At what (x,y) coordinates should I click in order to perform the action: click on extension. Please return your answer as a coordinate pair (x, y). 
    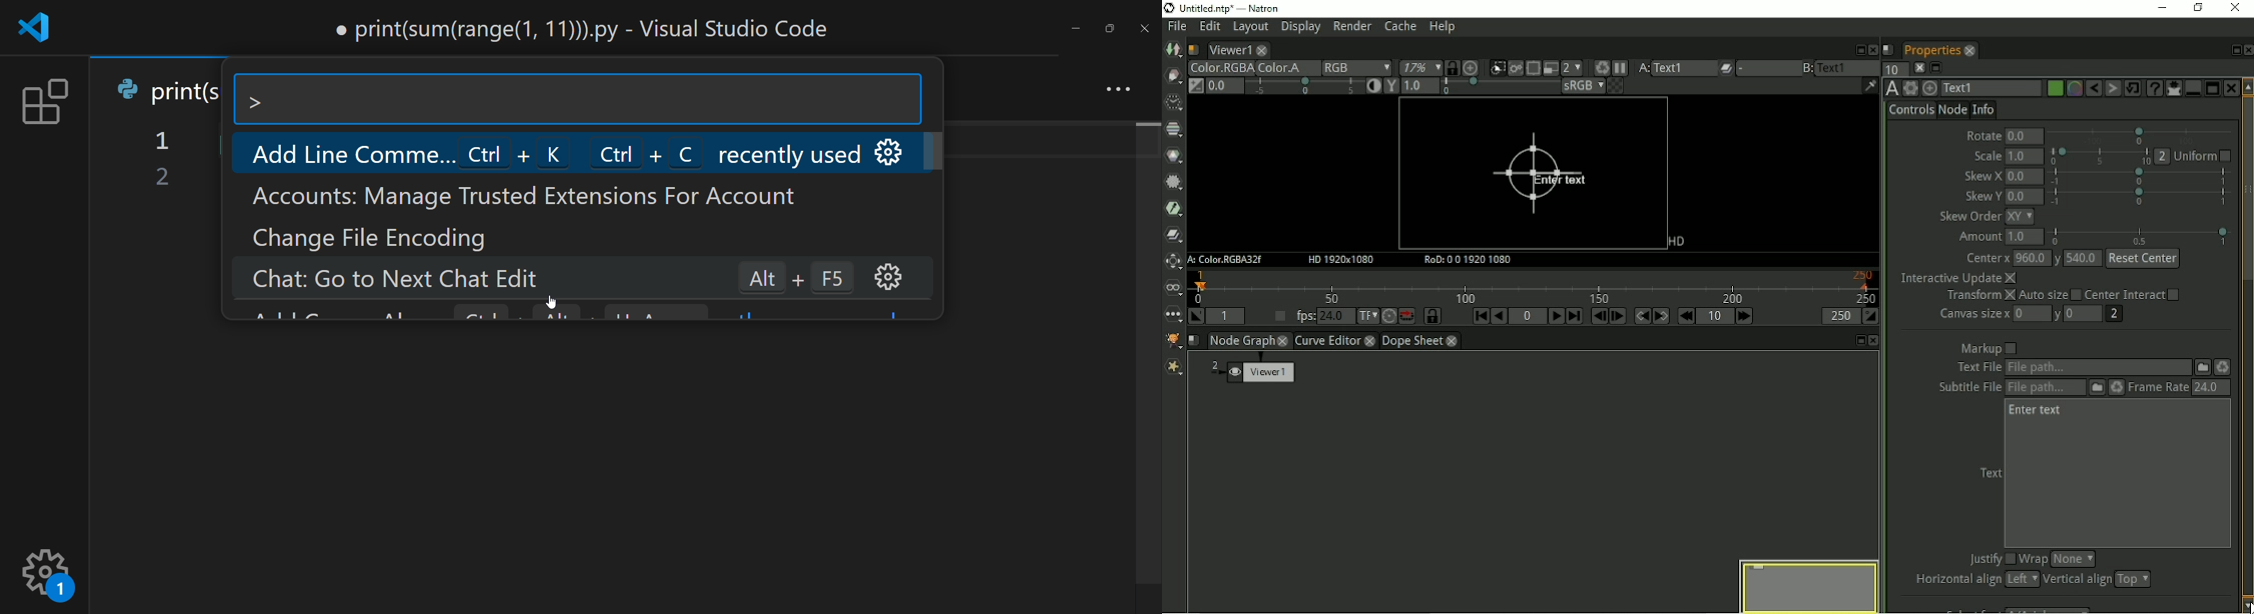
    Looking at the image, I should click on (42, 104).